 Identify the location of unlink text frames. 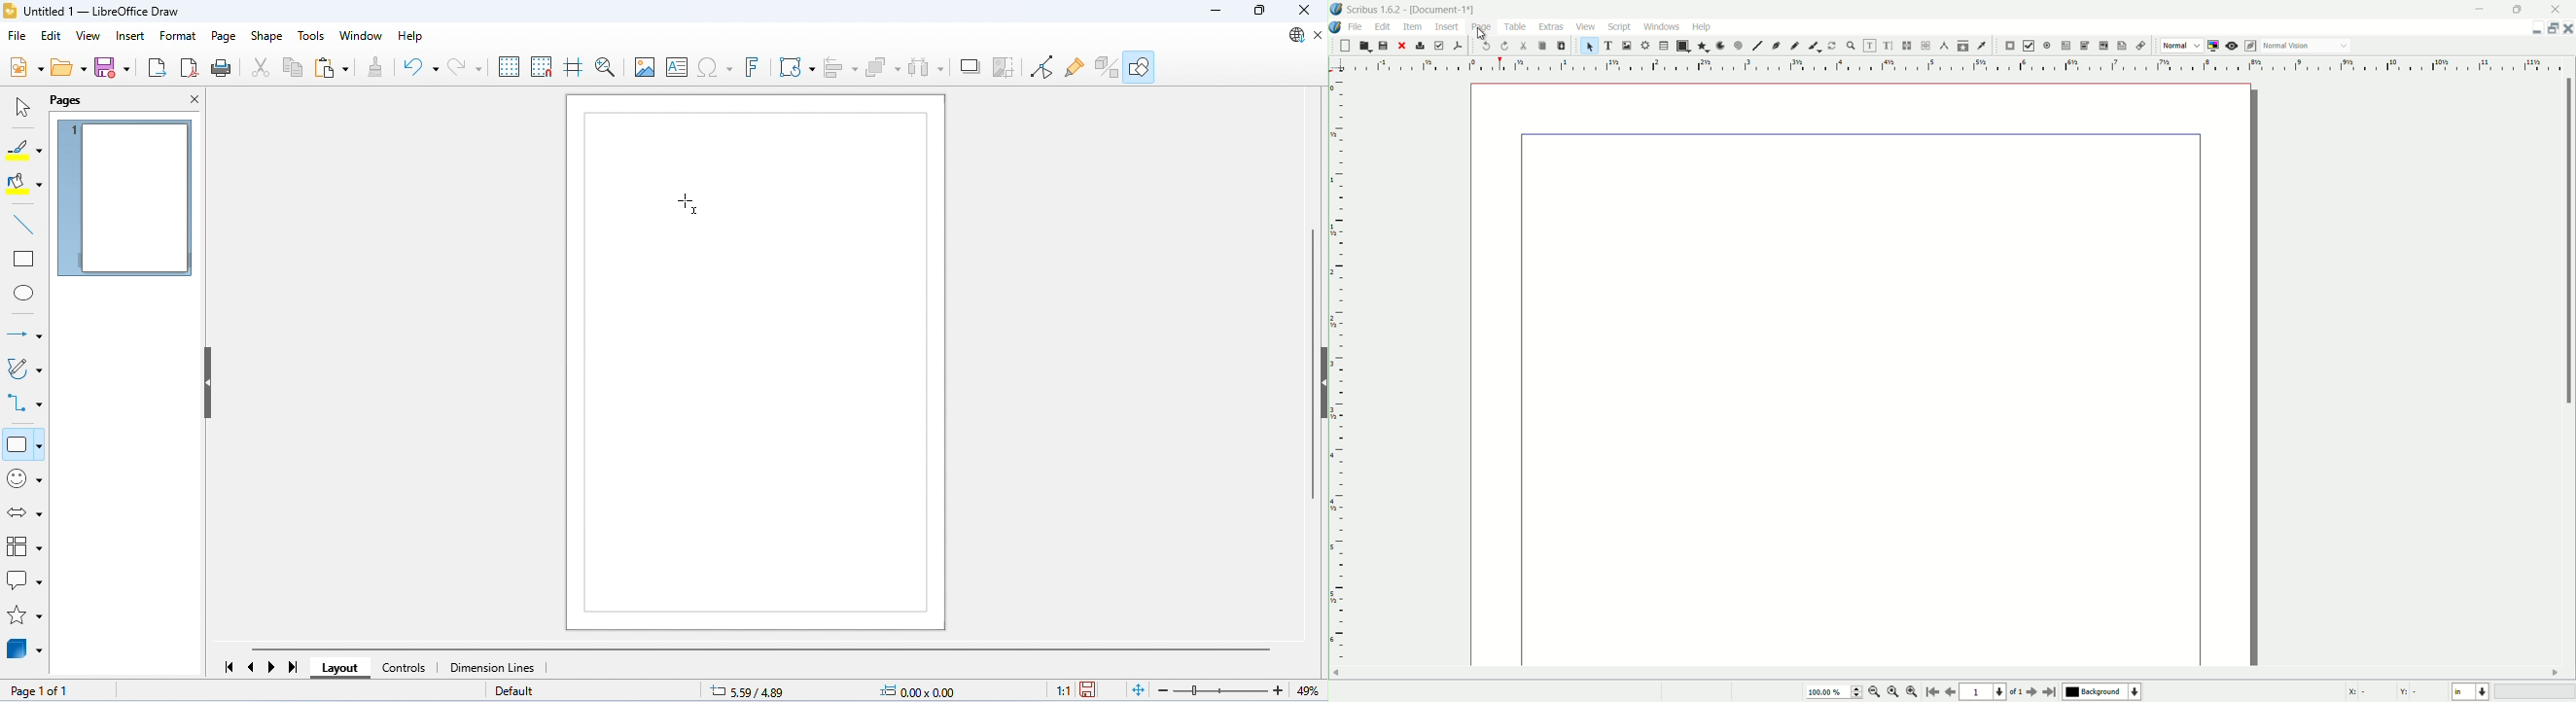
(1928, 46).